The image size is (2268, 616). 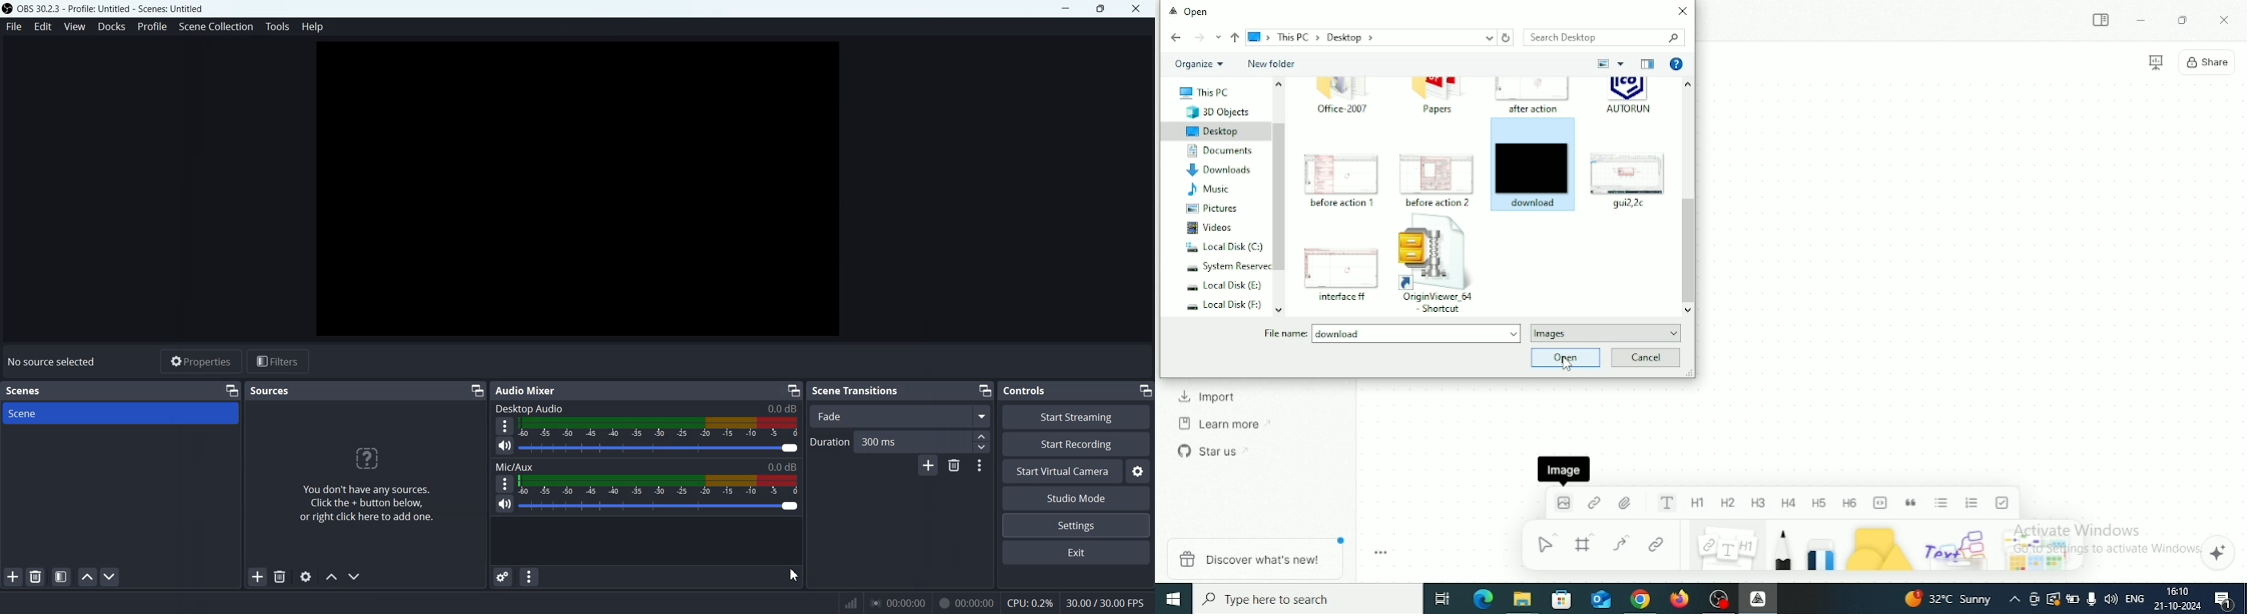 What do you see at coordinates (984, 391) in the screenshot?
I see `Minimize` at bounding box center [984, 391].